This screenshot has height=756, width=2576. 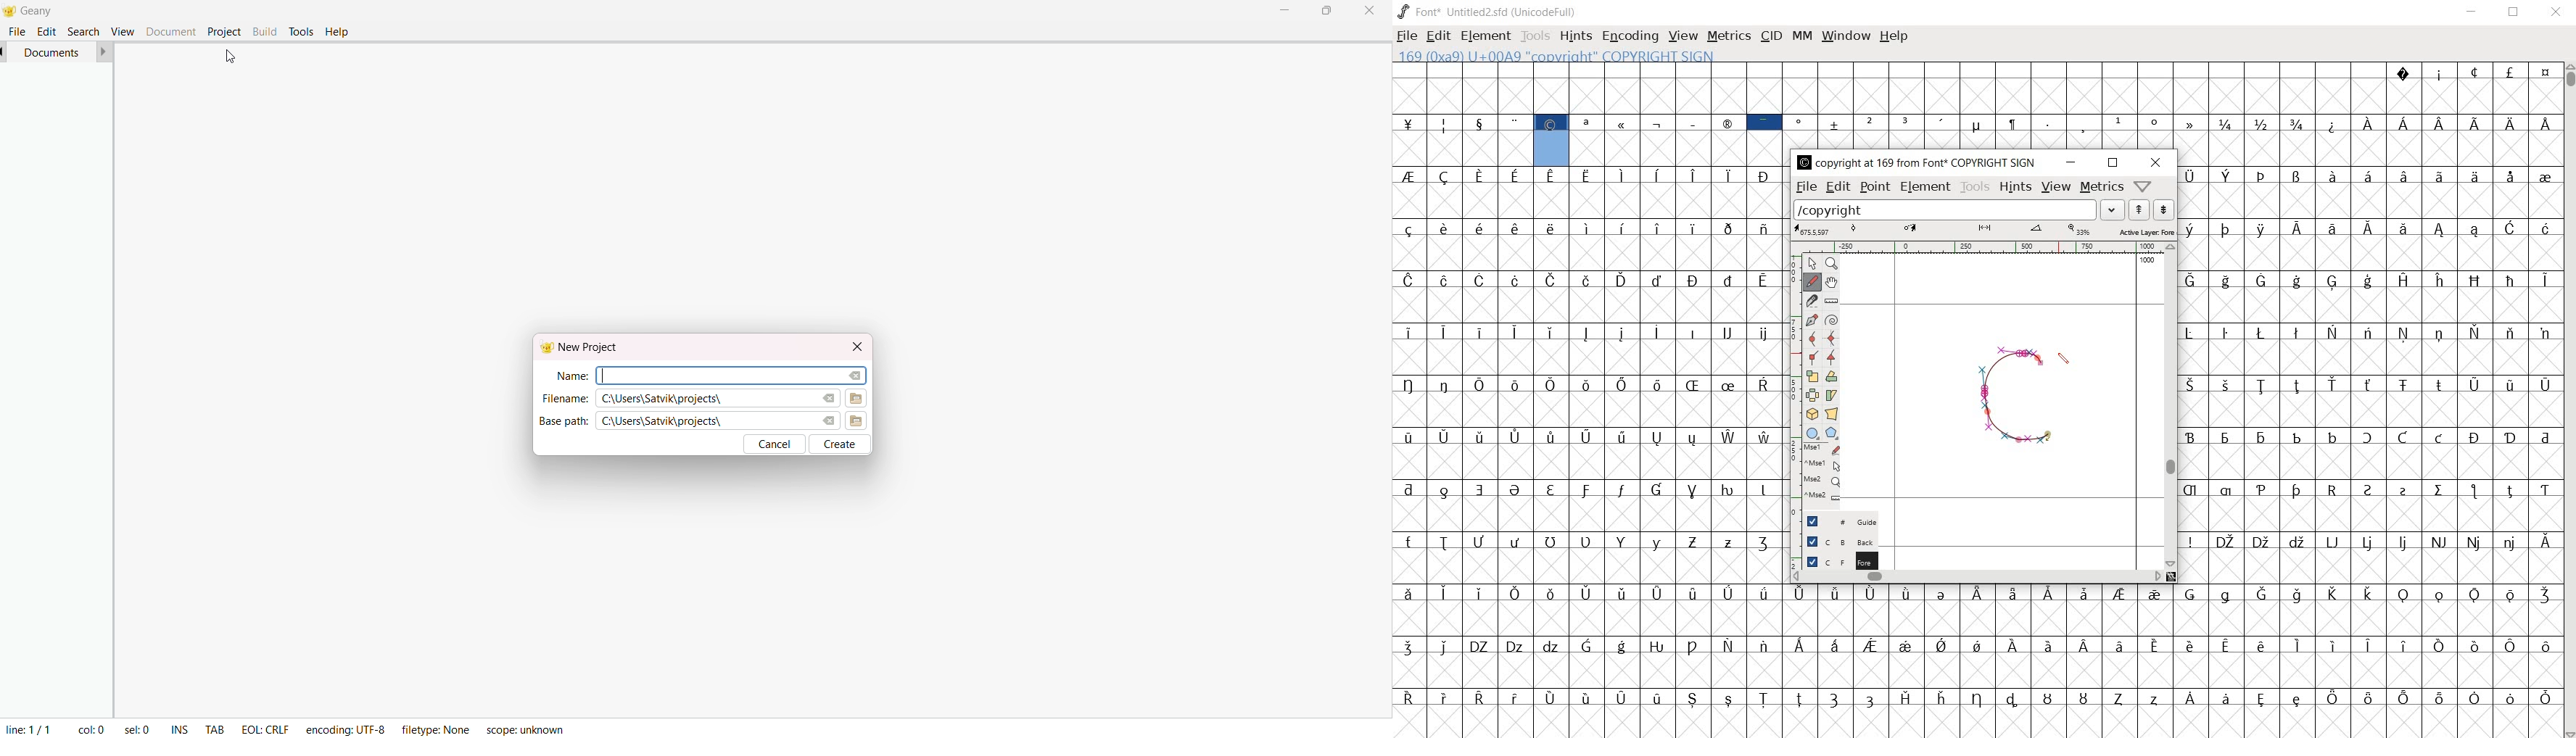 What do you see at coordinates (1833, 339) in the screenshot?
I see `add a curve point always either horizontal or vertical` at bounding box center [1833, 339].